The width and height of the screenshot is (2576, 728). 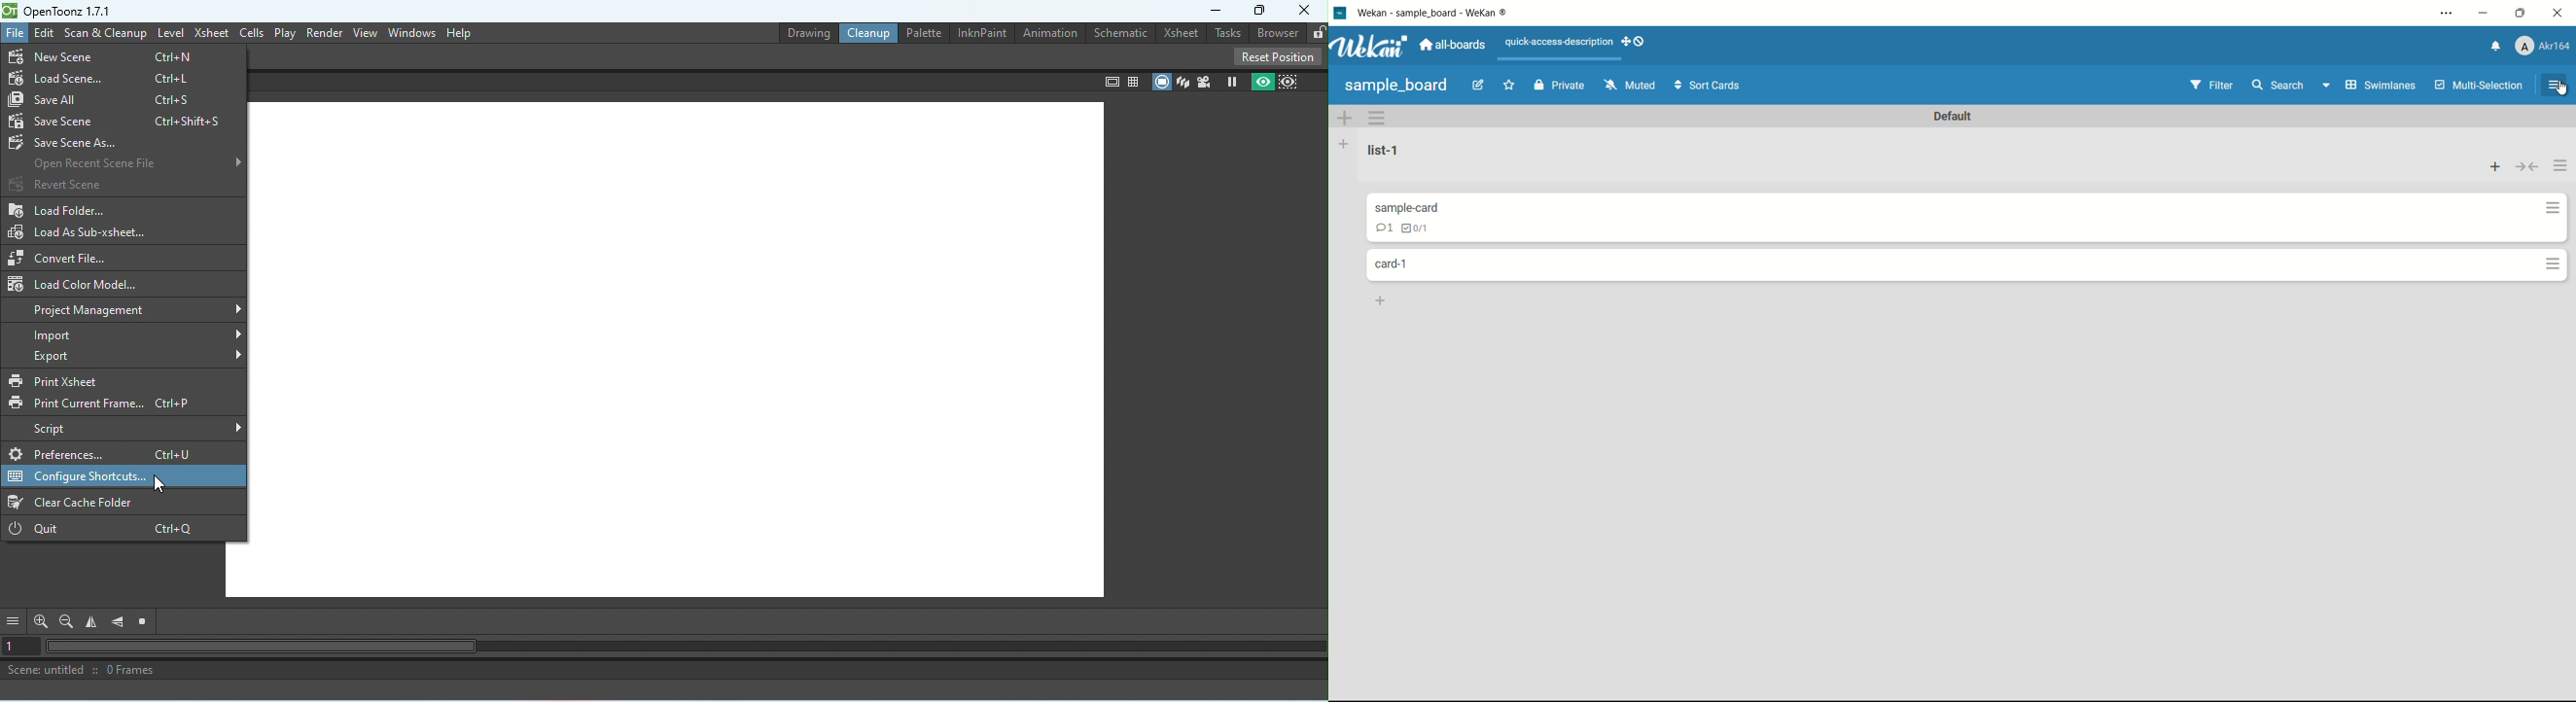 I want to click on Save scene as, so click(x=86, y=140).